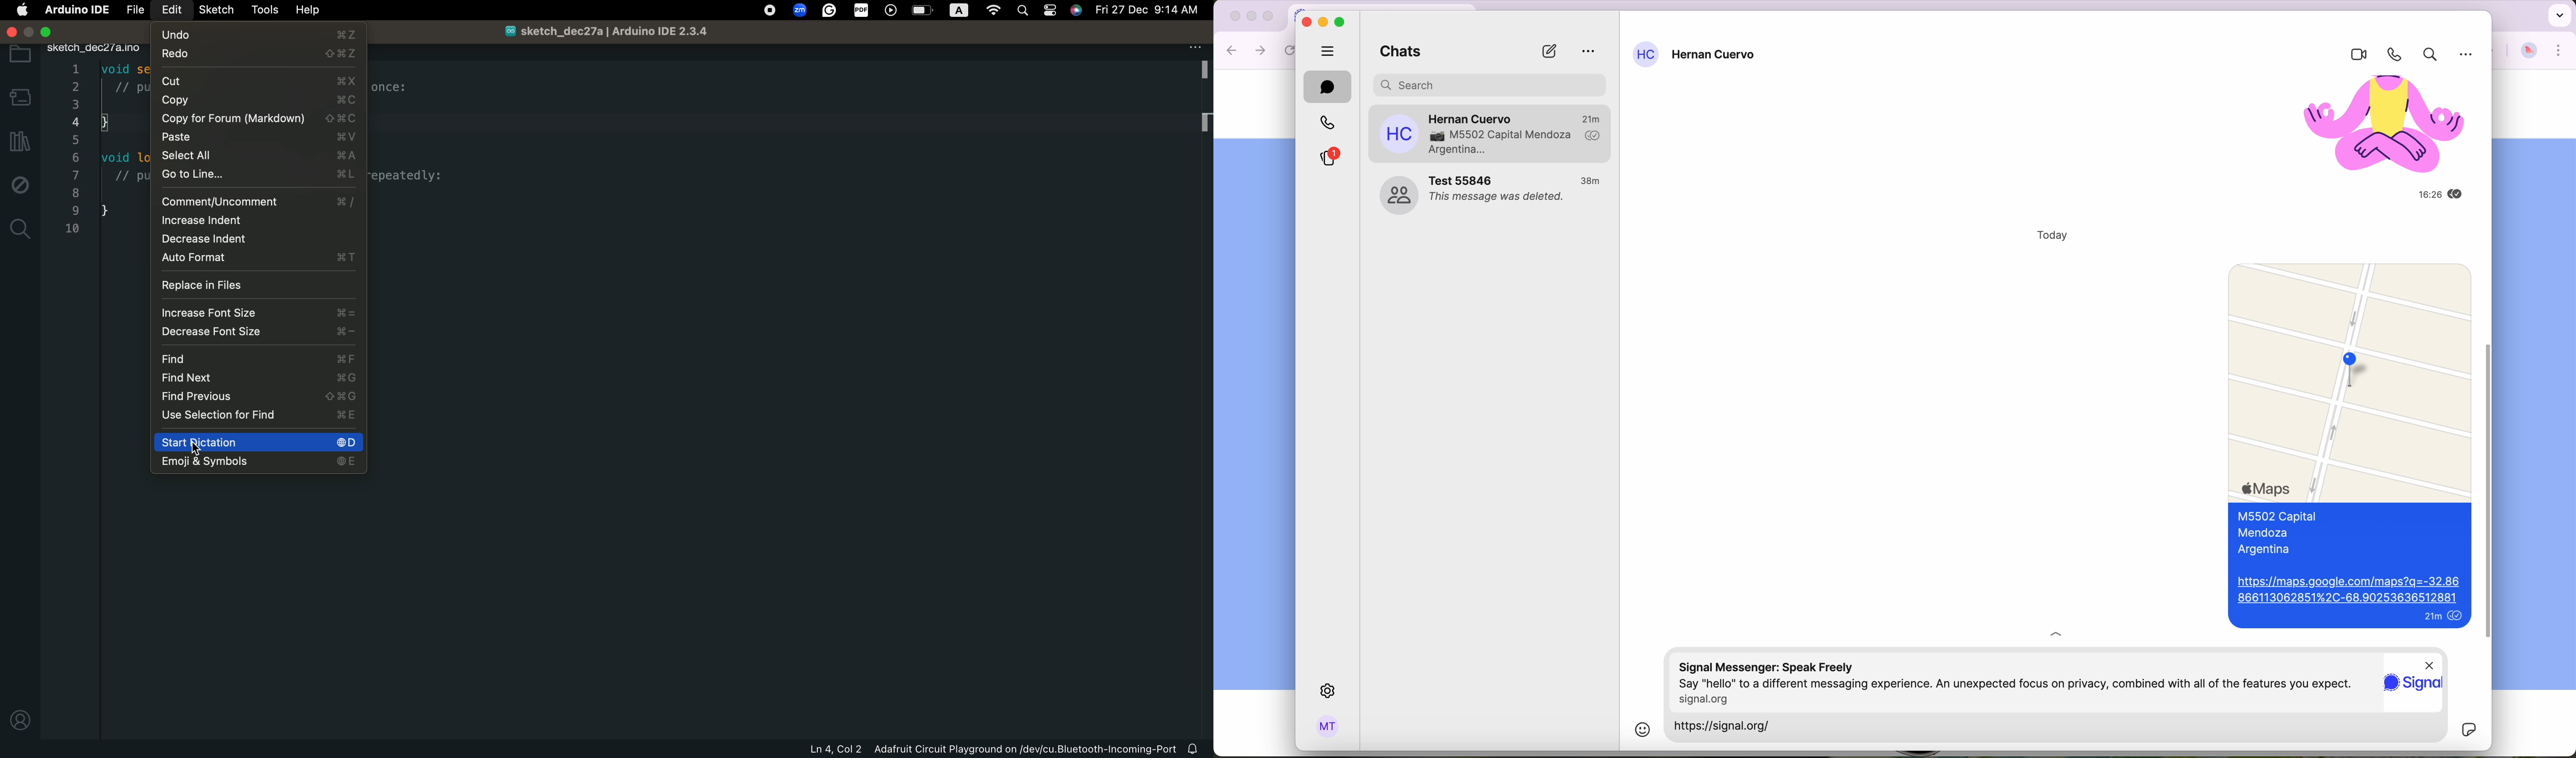 The width and height of the screenshot is (2576, 784). I want to click on https://maps.google.com/maps?q=-32.86
866113062851%2C-68.90253636512881, so click(2348, 589).